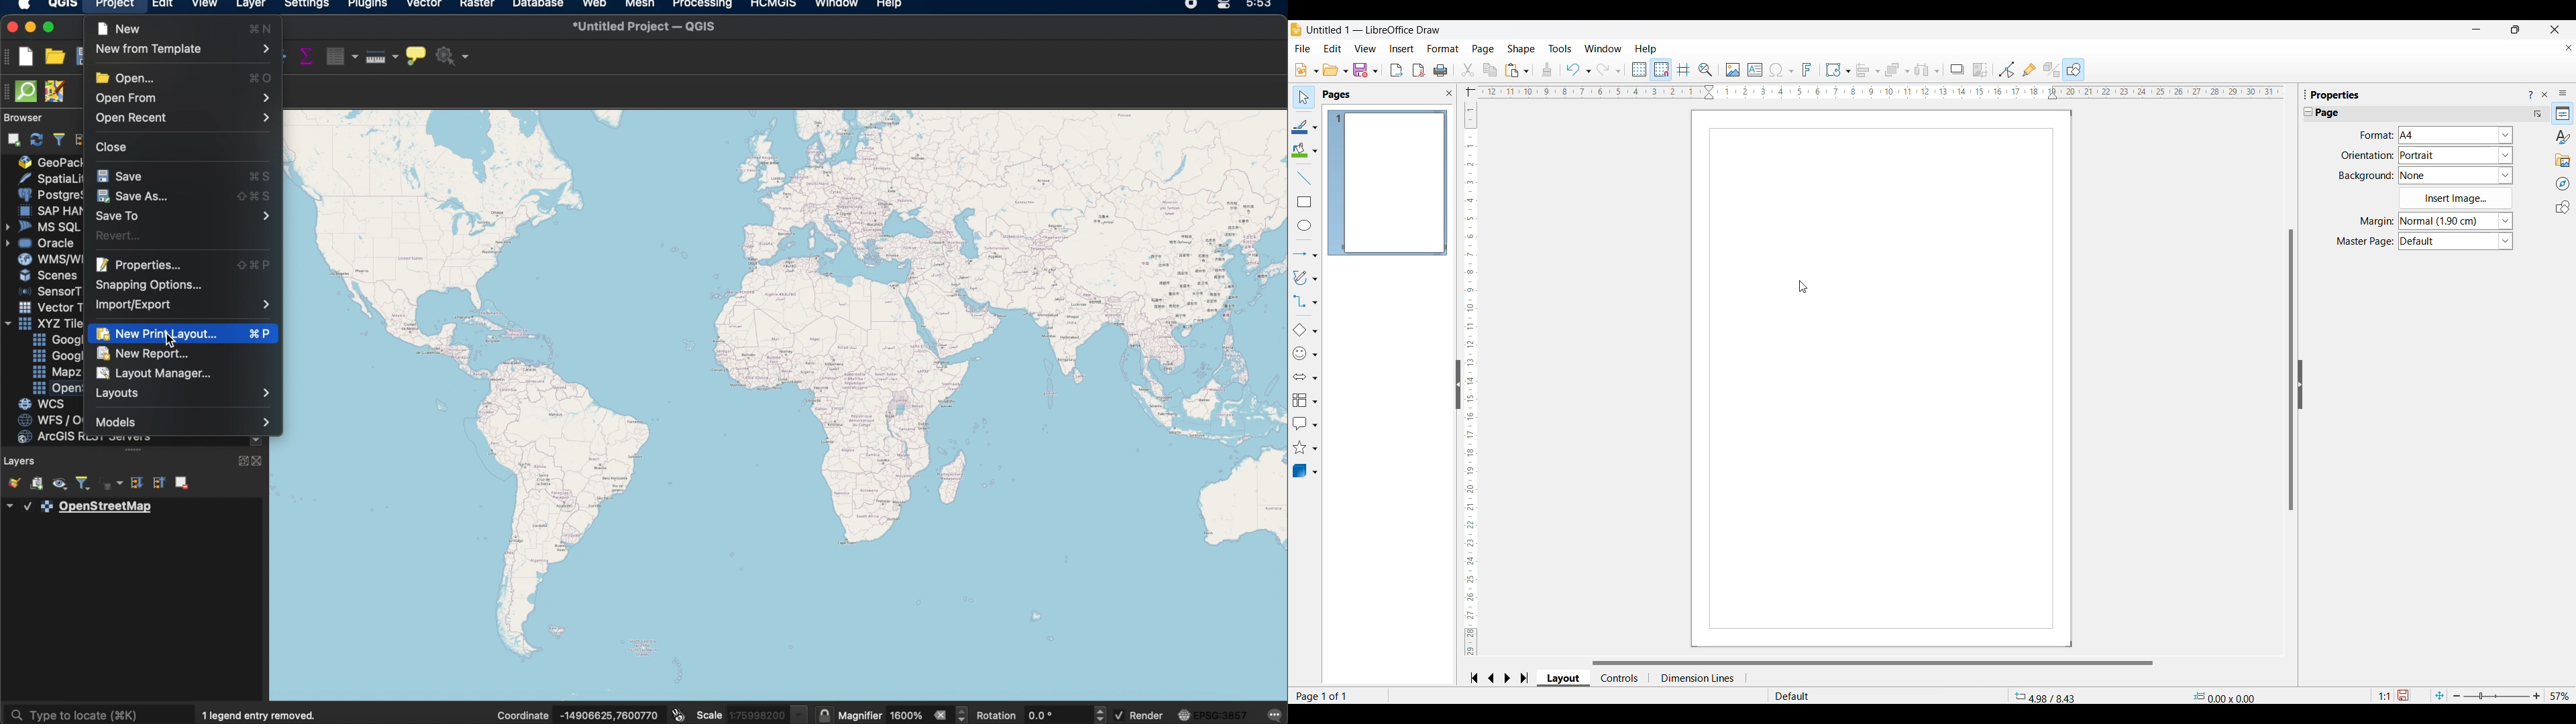 The width and height of the screenshot is (2576, 728). I want to click on Copy, so click(1490, 70).